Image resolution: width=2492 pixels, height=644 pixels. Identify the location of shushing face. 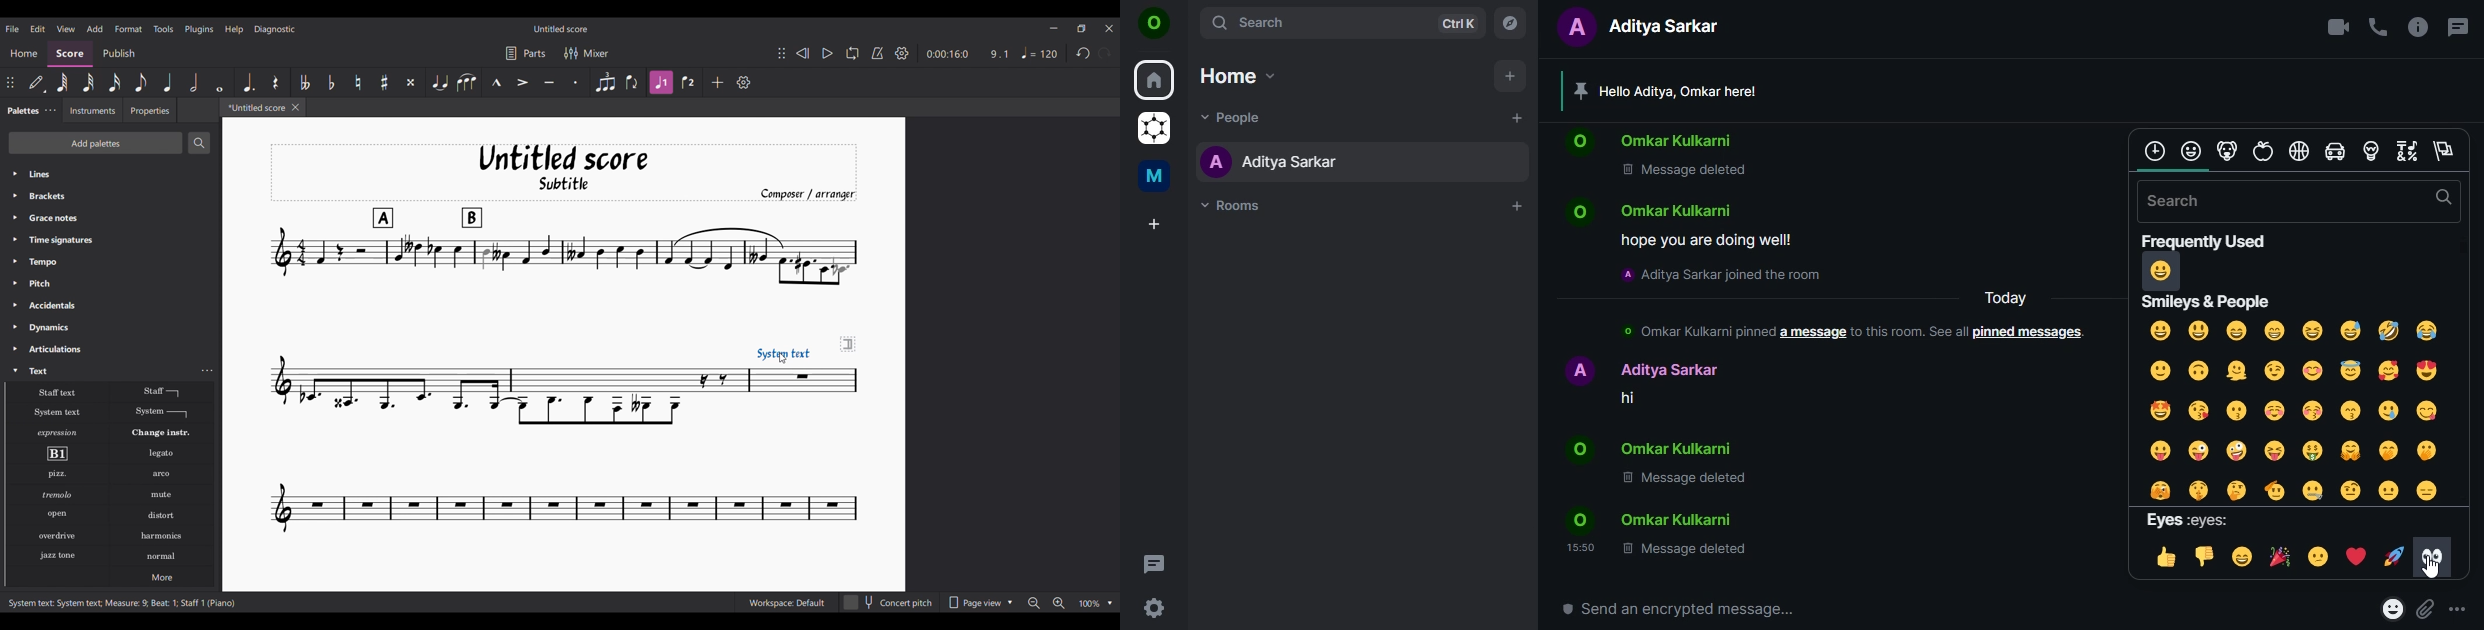
(2198, 492).